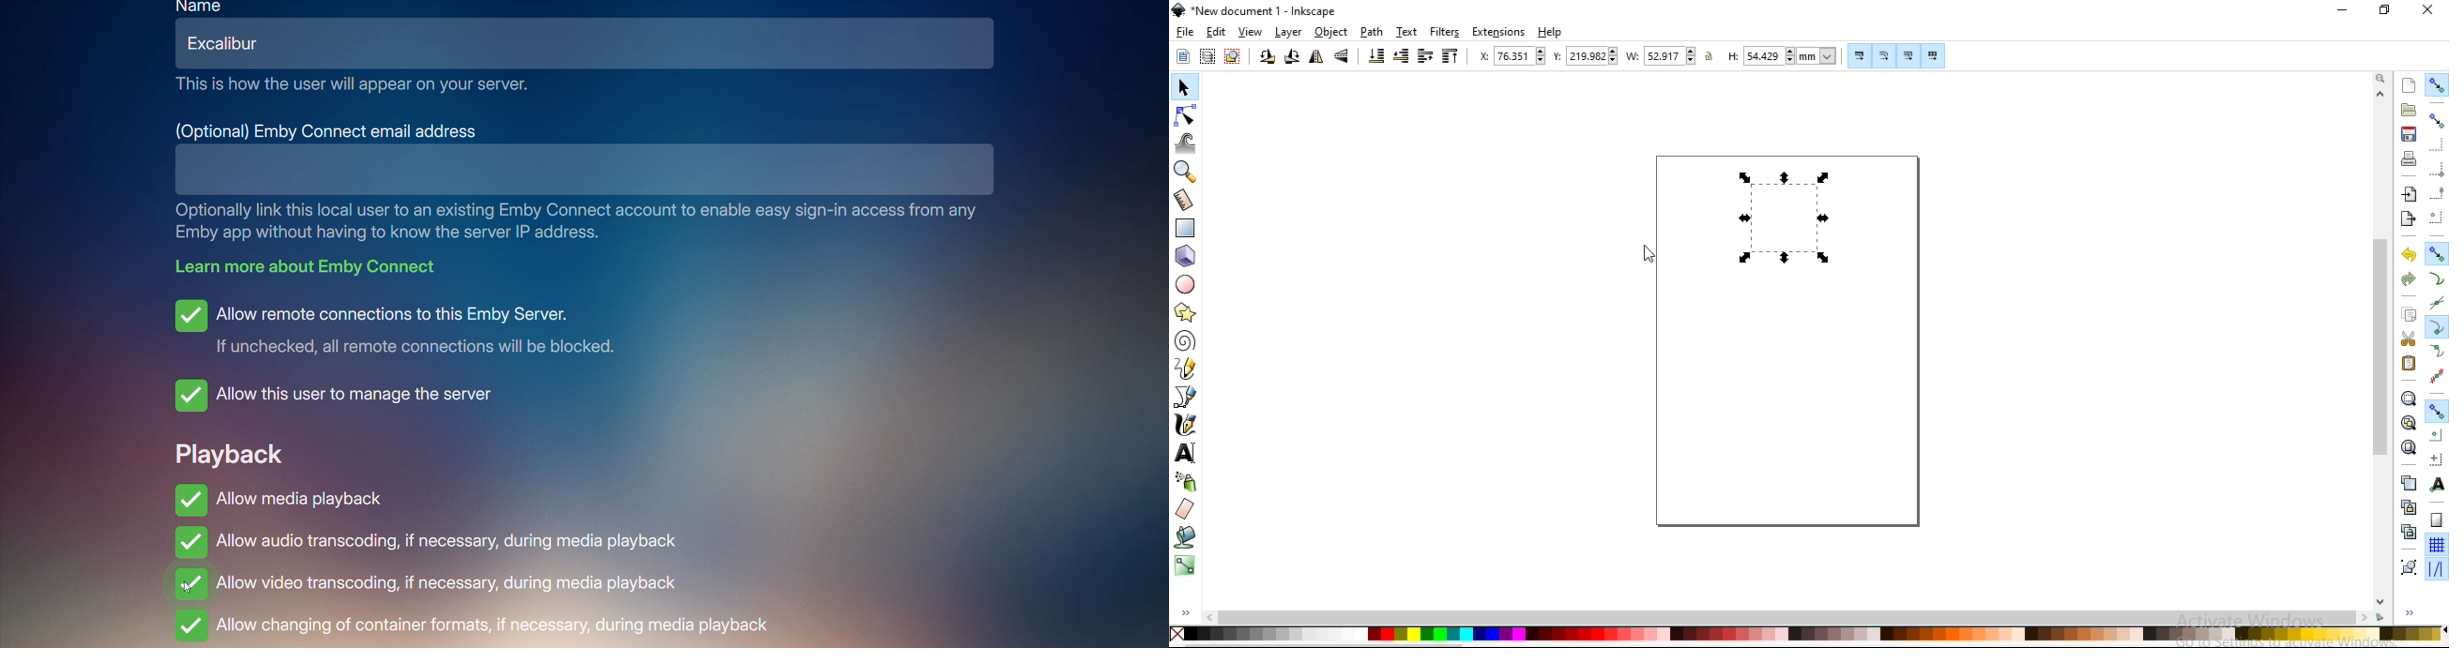 The image size is (2464, 672). I want to click on create spiral , so click(1183, 340).